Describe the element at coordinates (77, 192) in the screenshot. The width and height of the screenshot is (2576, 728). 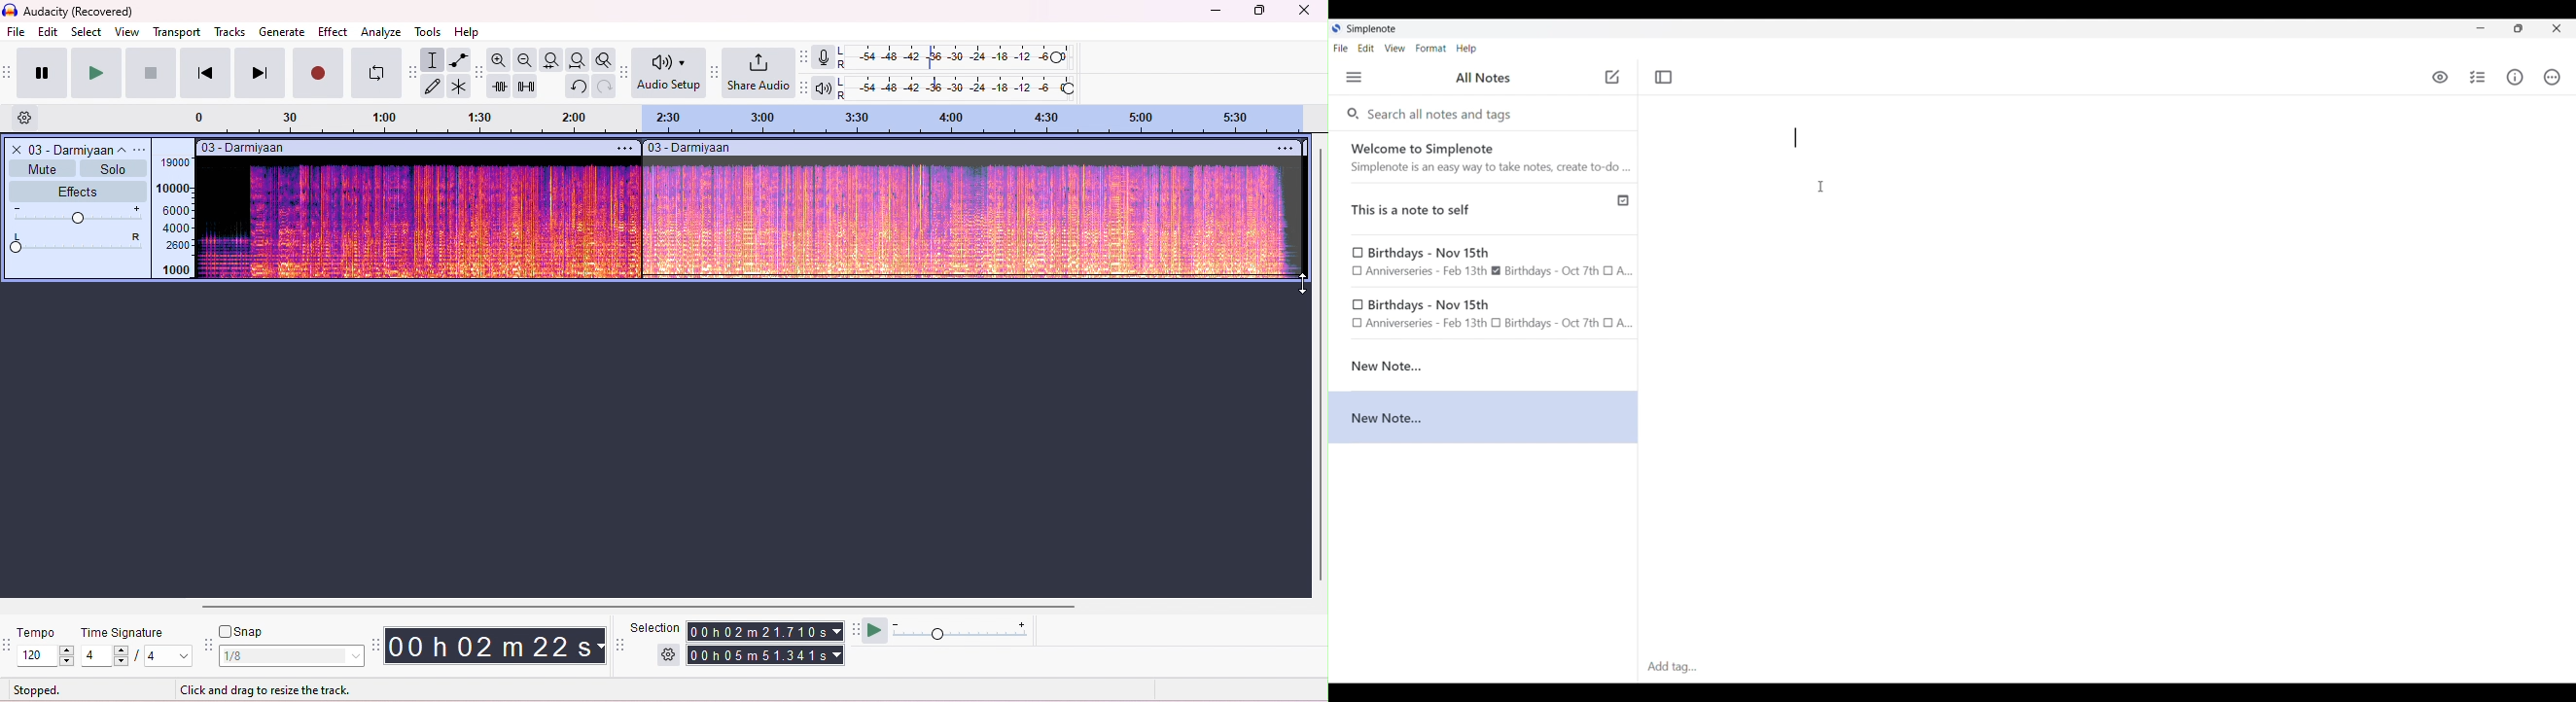
I see `effects` at that location.